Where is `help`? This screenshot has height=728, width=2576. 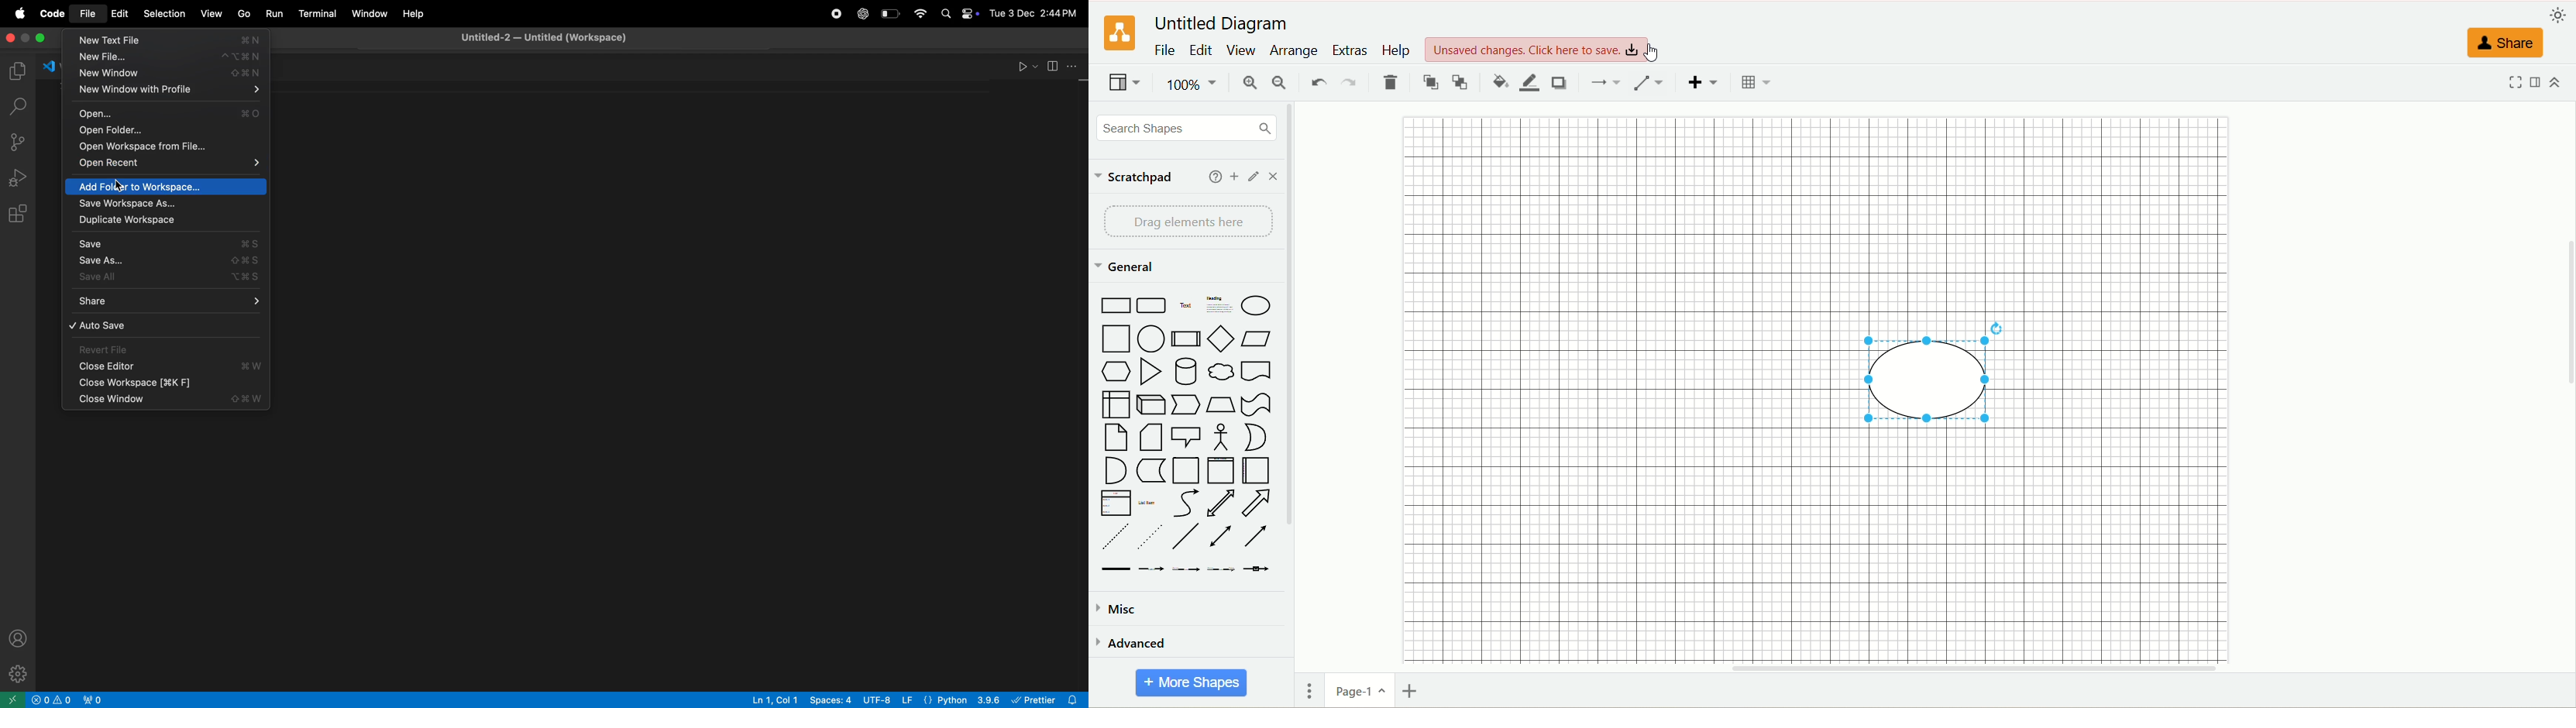
help is located at coordinates (1395, 52).